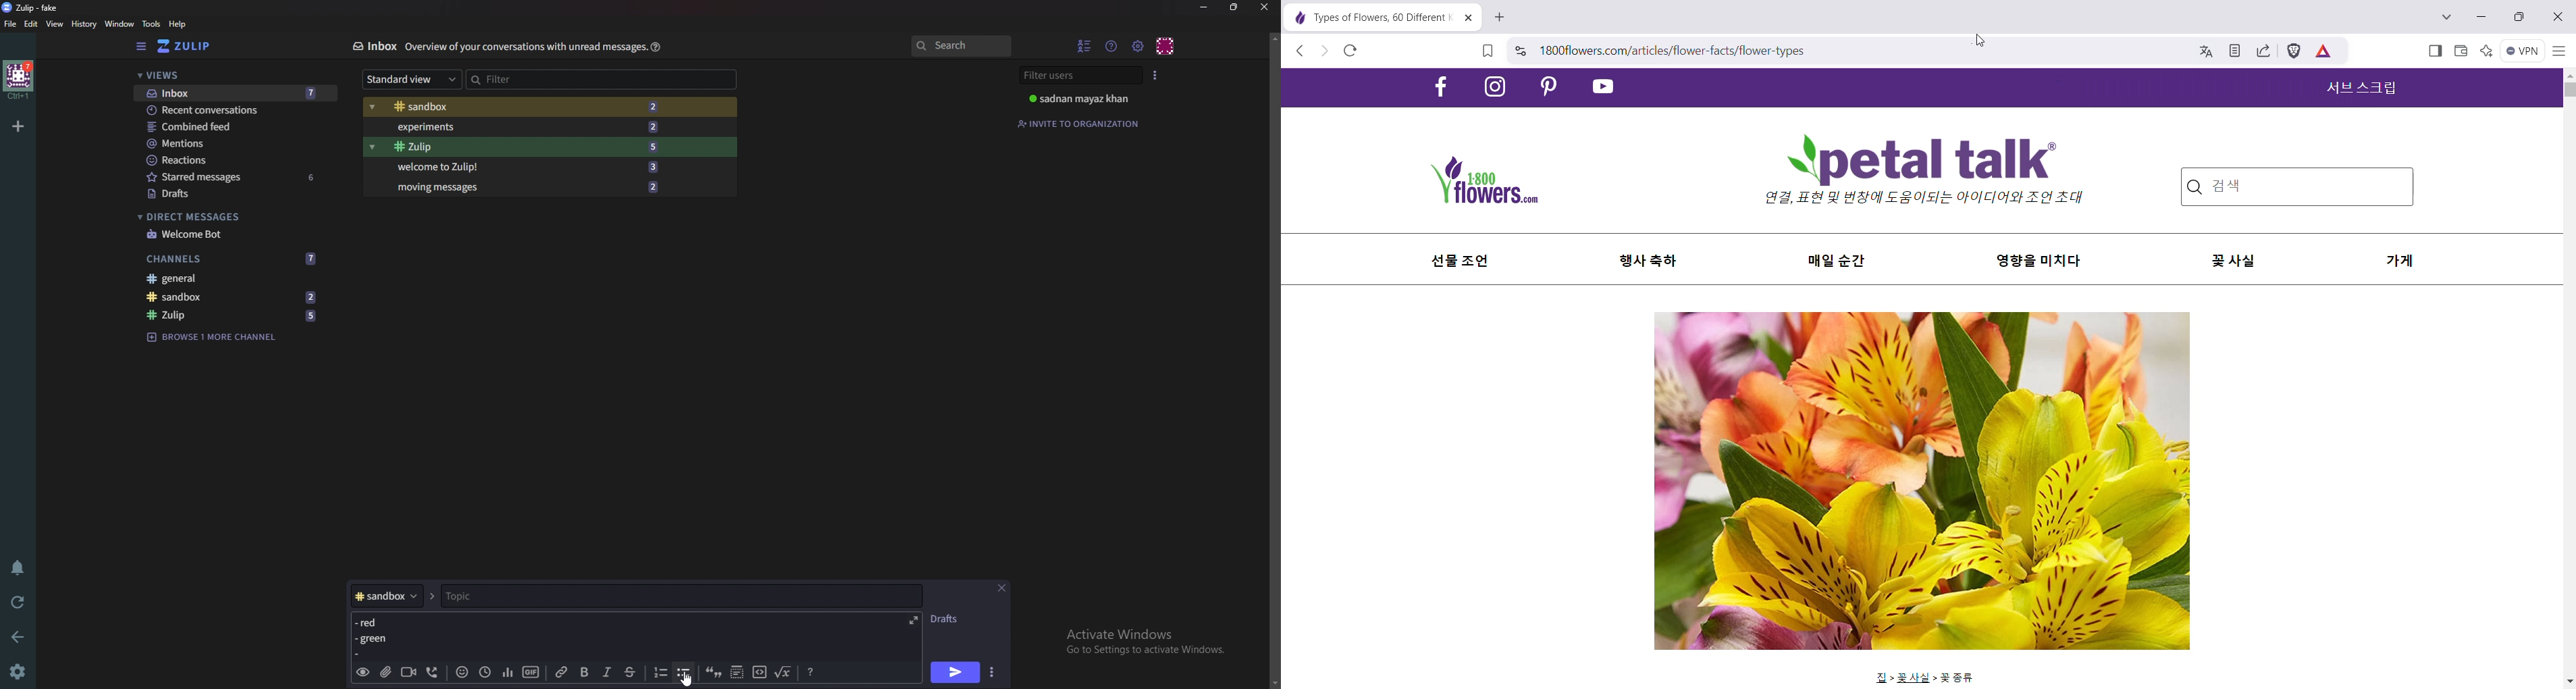  What do you see at coordinates (374, 46) in the screenshot?
I see `Inbox` at bounding box center [374, 46].